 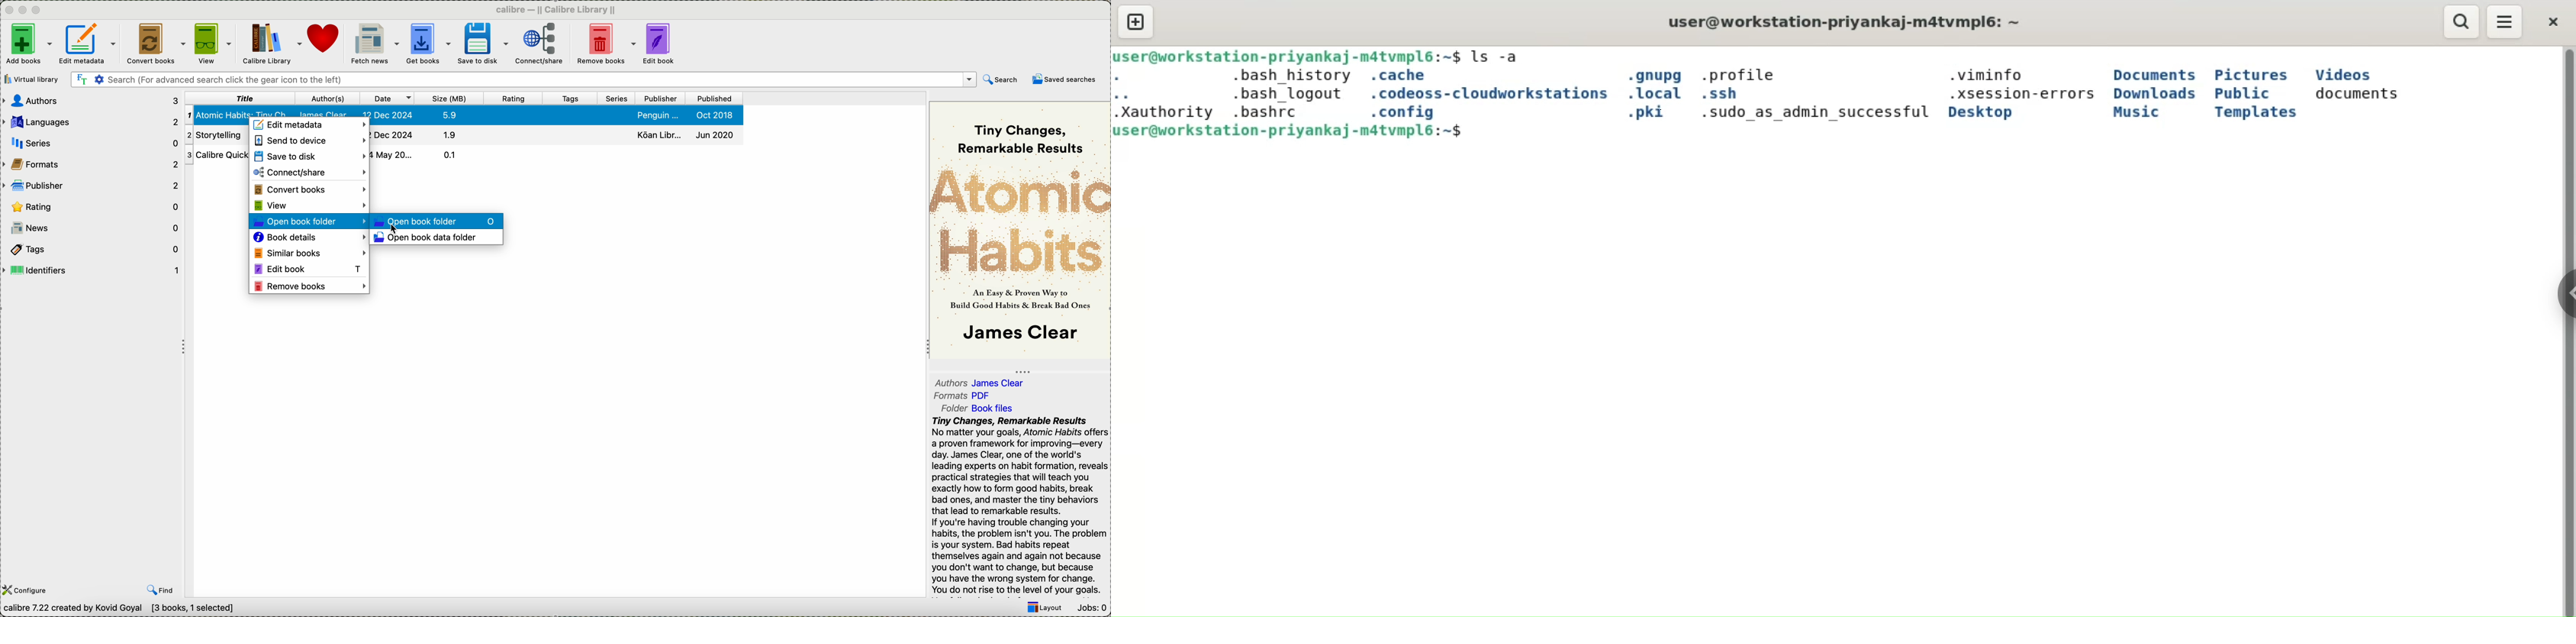 What do you see at coordinates (415, 154) in the screenshot?
I see `details` at bounding box center [415, 154].